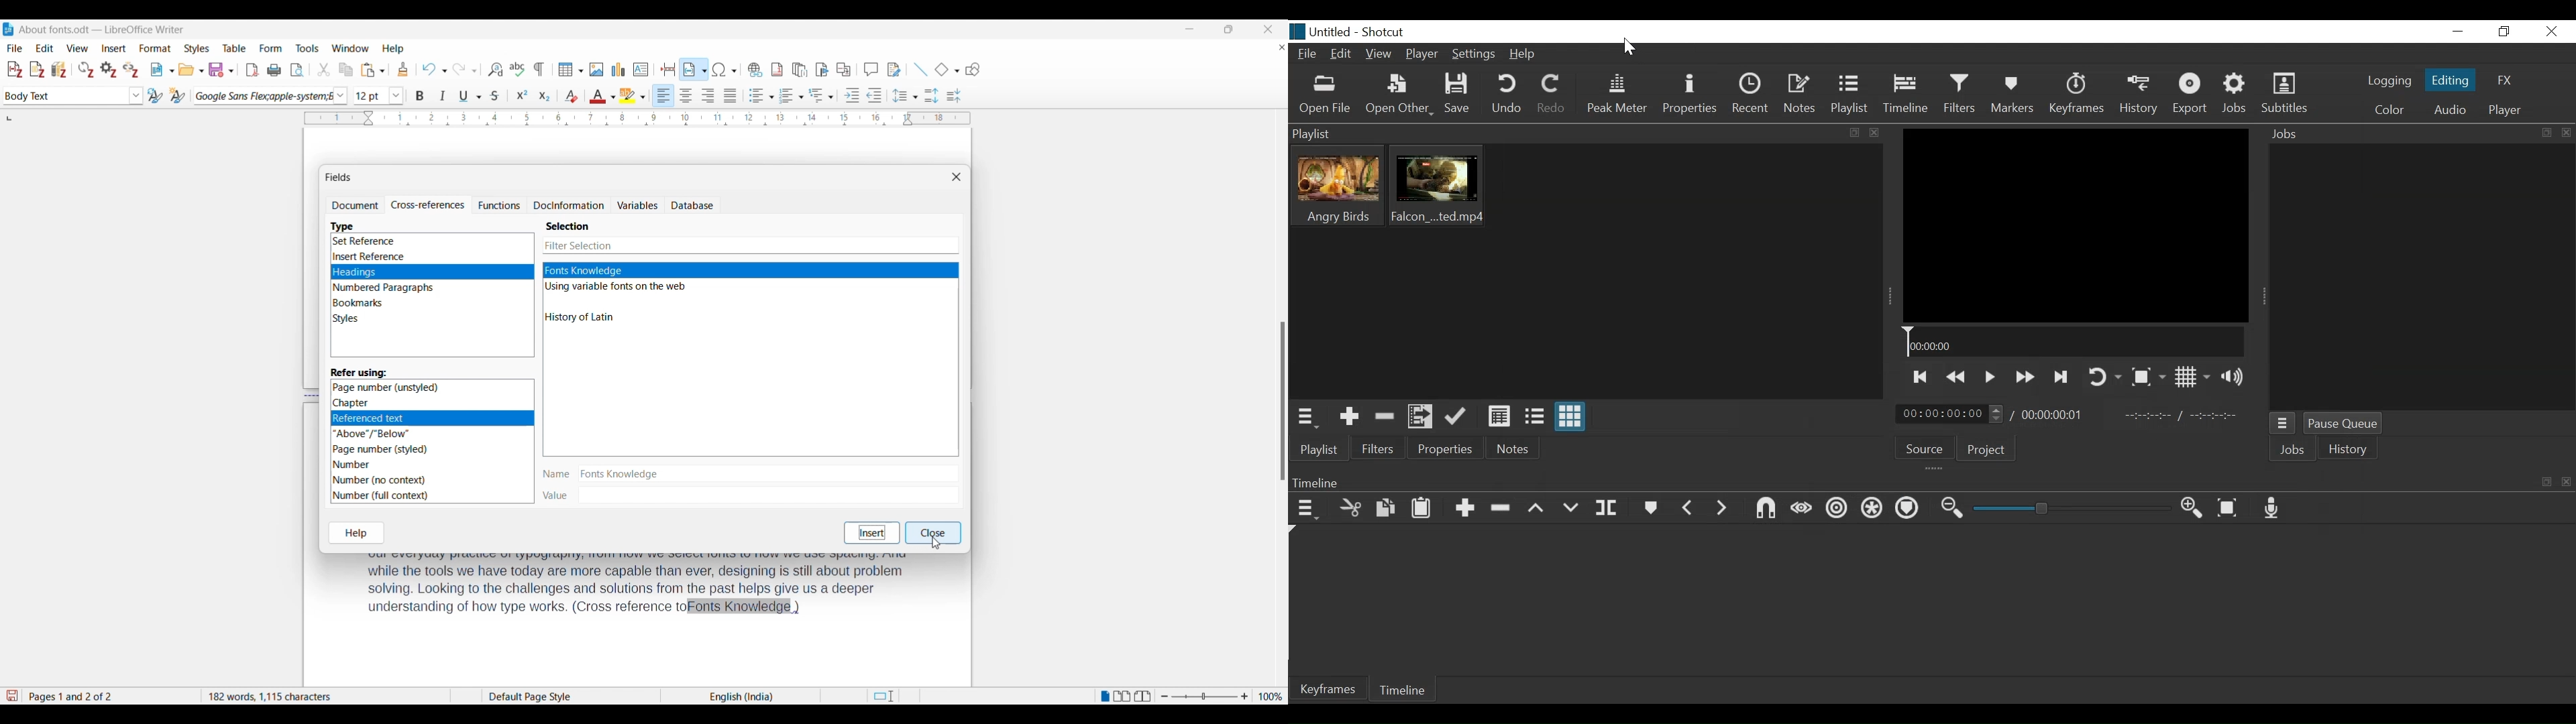 The height and width of the screenshot is (728, 2576). Describe the element at coordinates (470, 96) in the screenshot. I see `Underline options` at that location.